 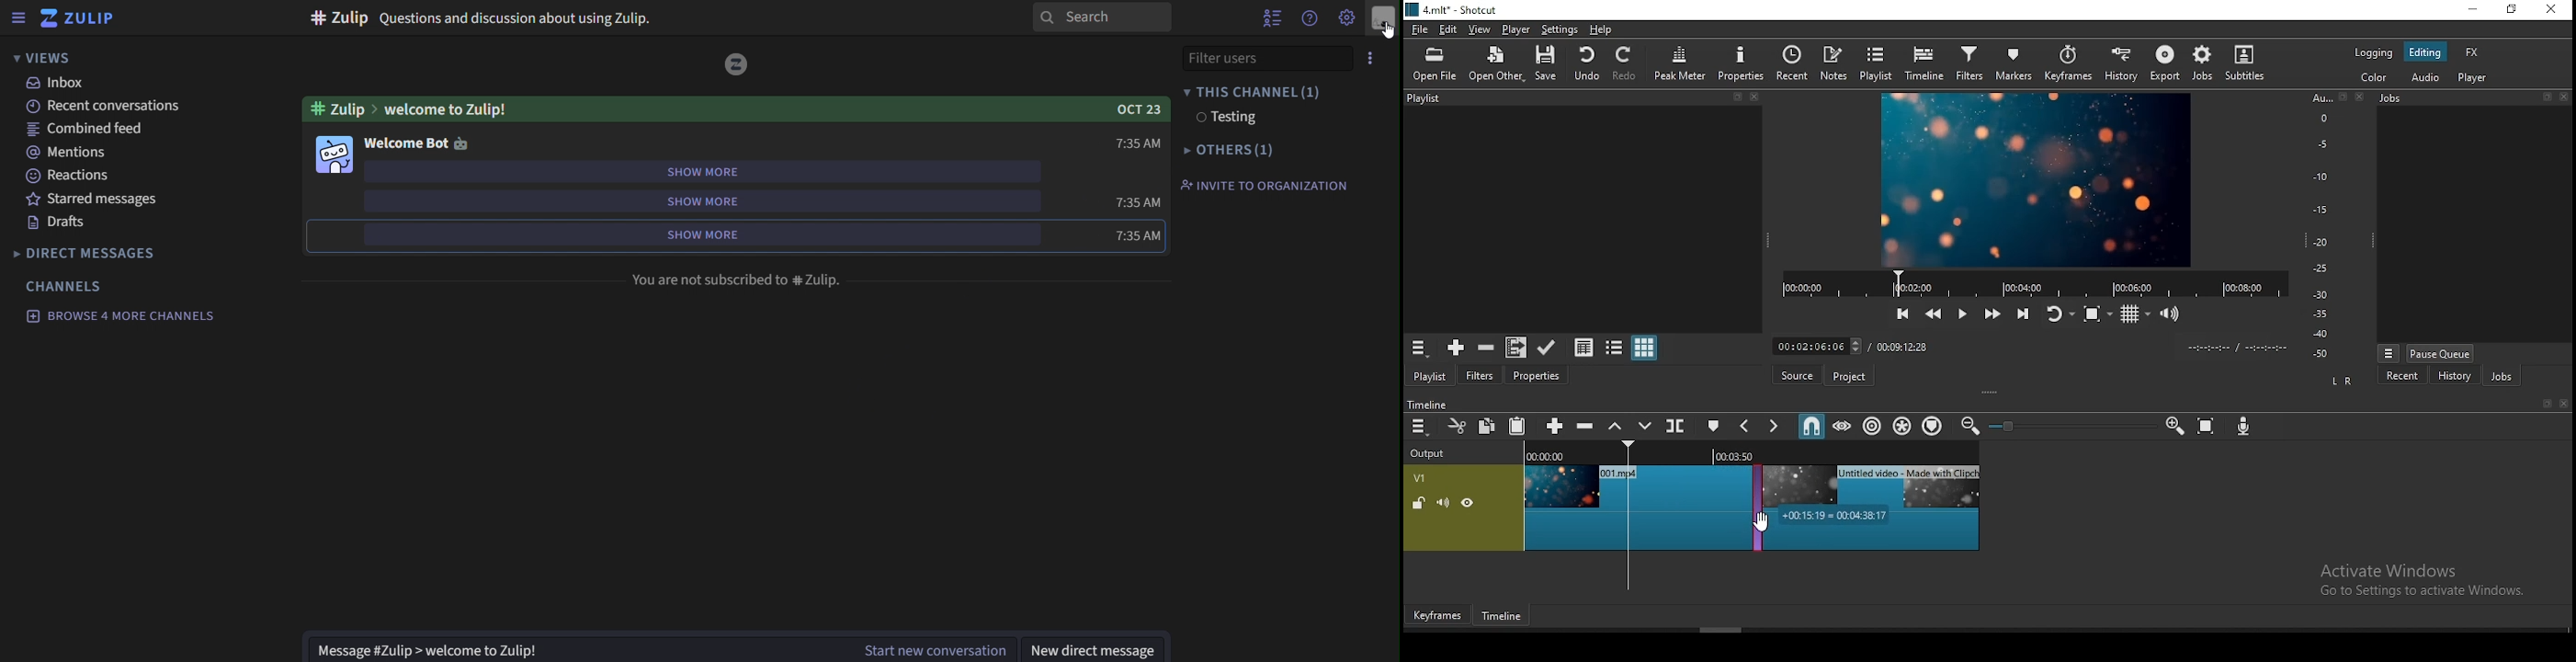 What do you see at coordinates (1454, 348) in the screenshot?
I see `add the source to the playlist` at bounding box center [1454, 348].